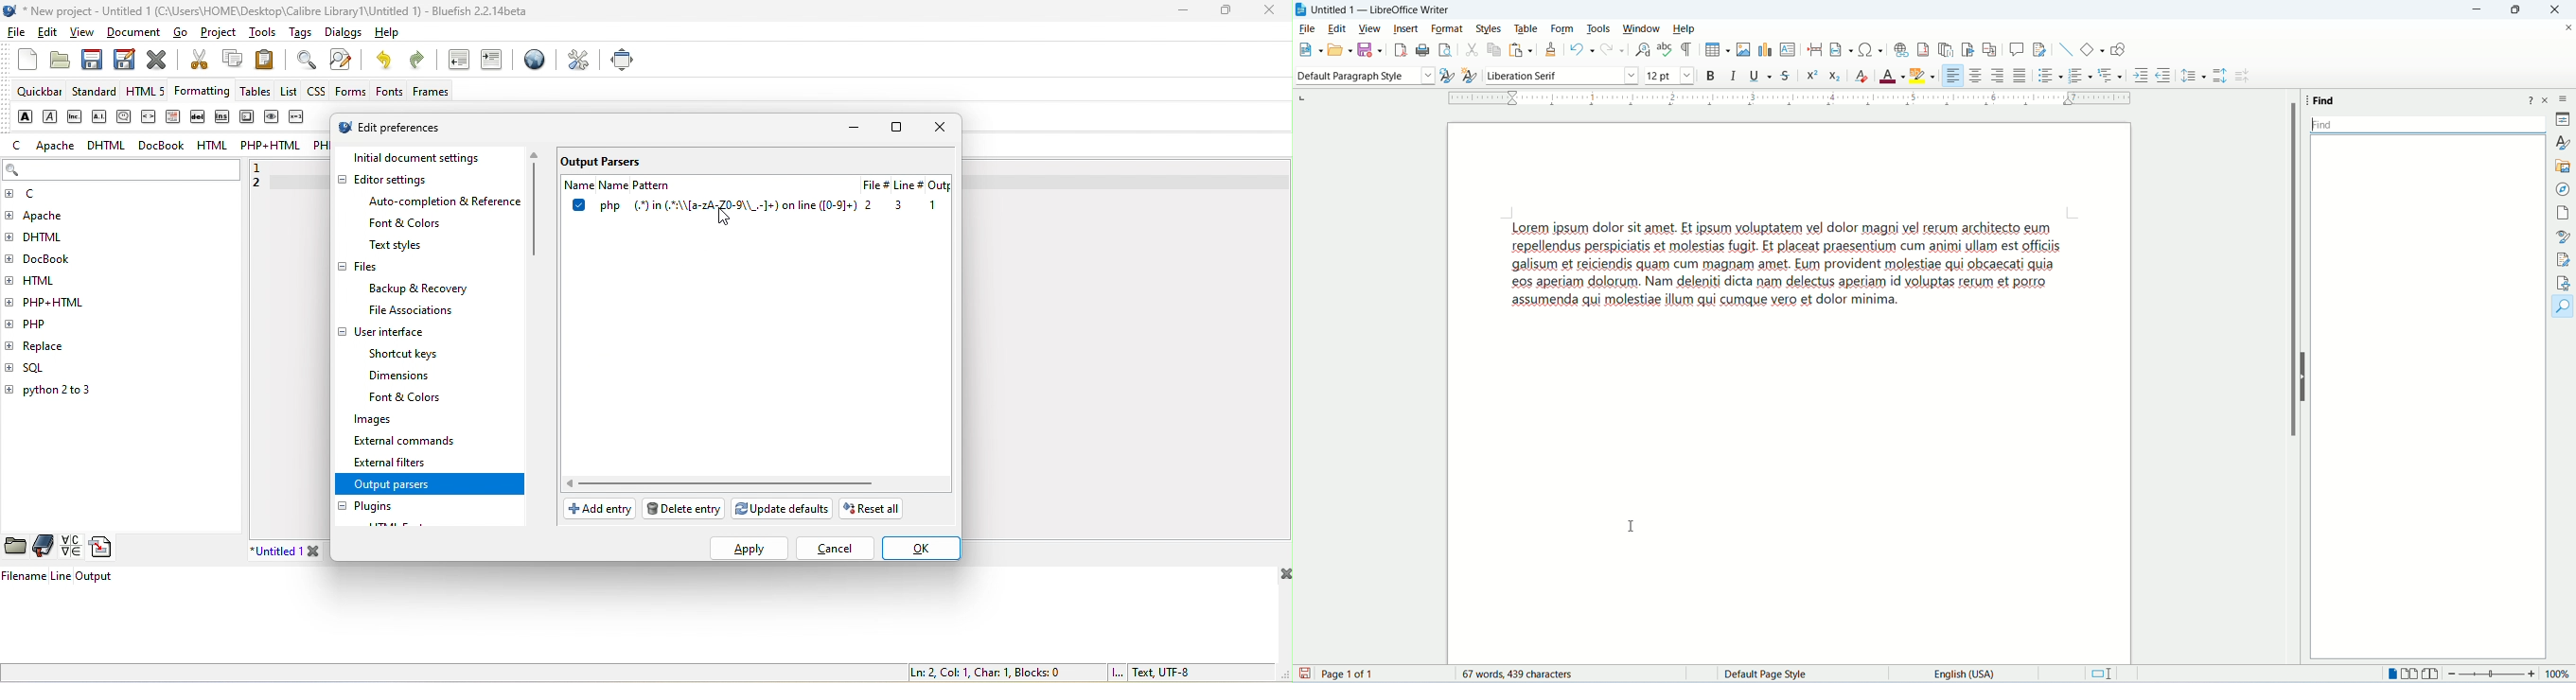 This screenshot has width=2576, height=700. What do you see at coordinates (1150, 673) in the screenshot?
I see `text, utf 8` at bounding box center [1150, 673].